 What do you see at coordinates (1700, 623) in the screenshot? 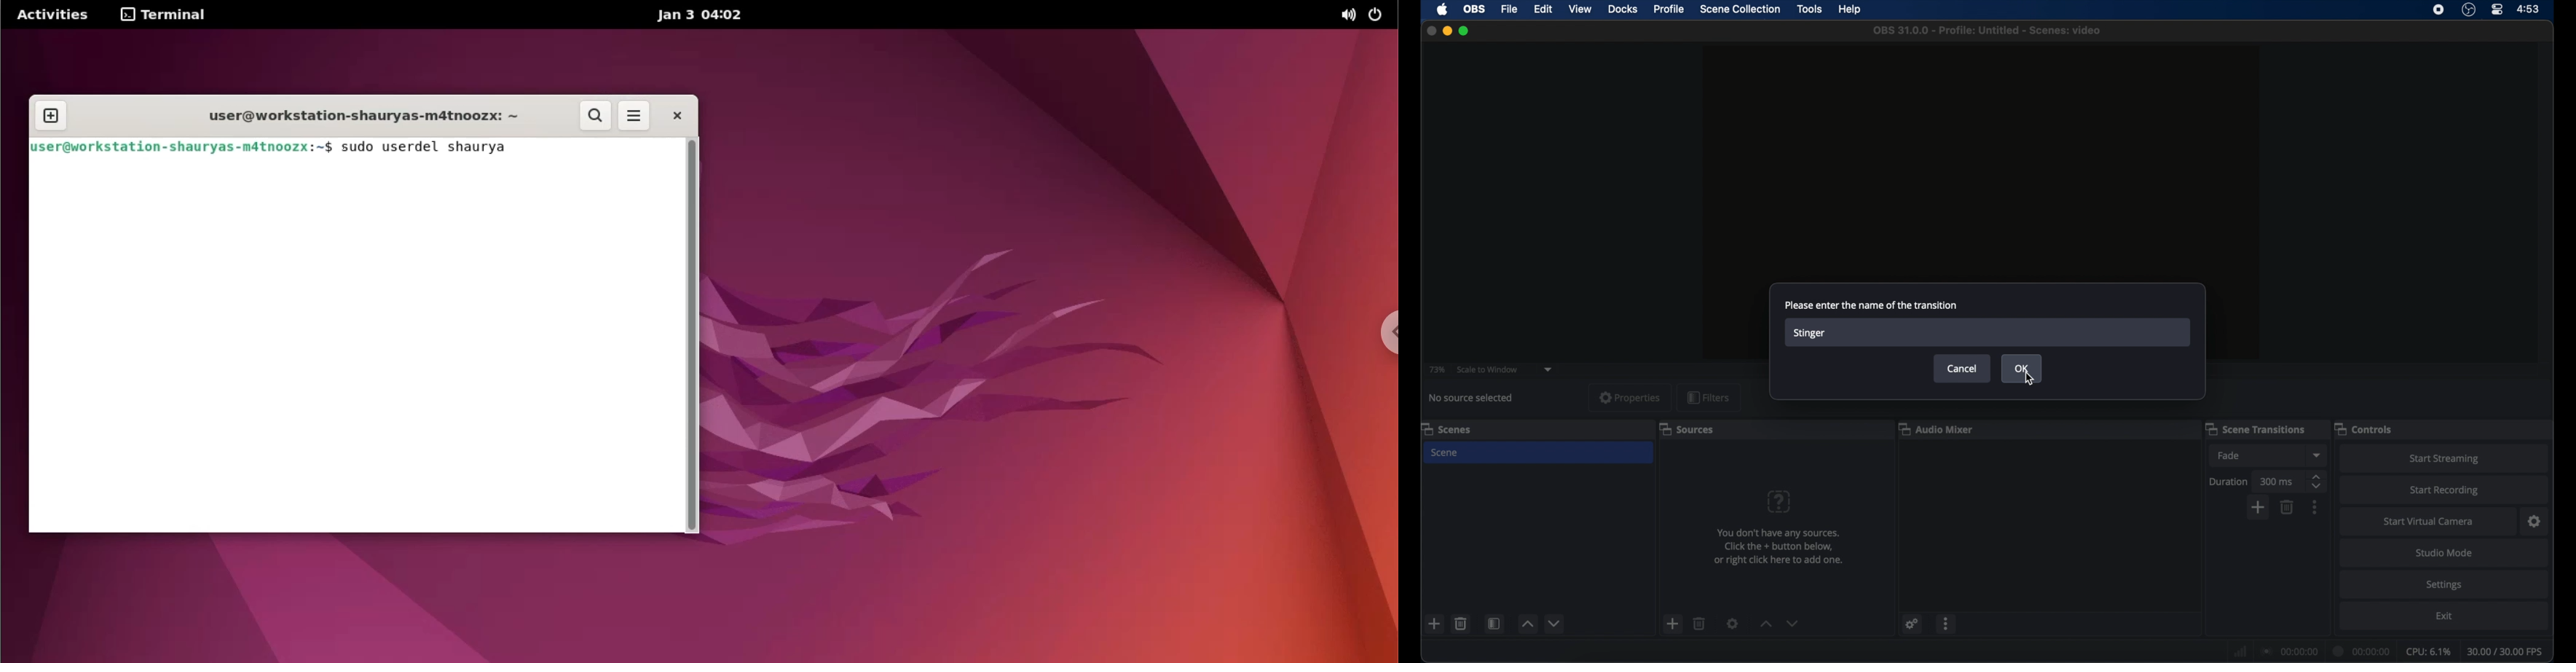
I see `delete` at bounding box center [1700, 623].